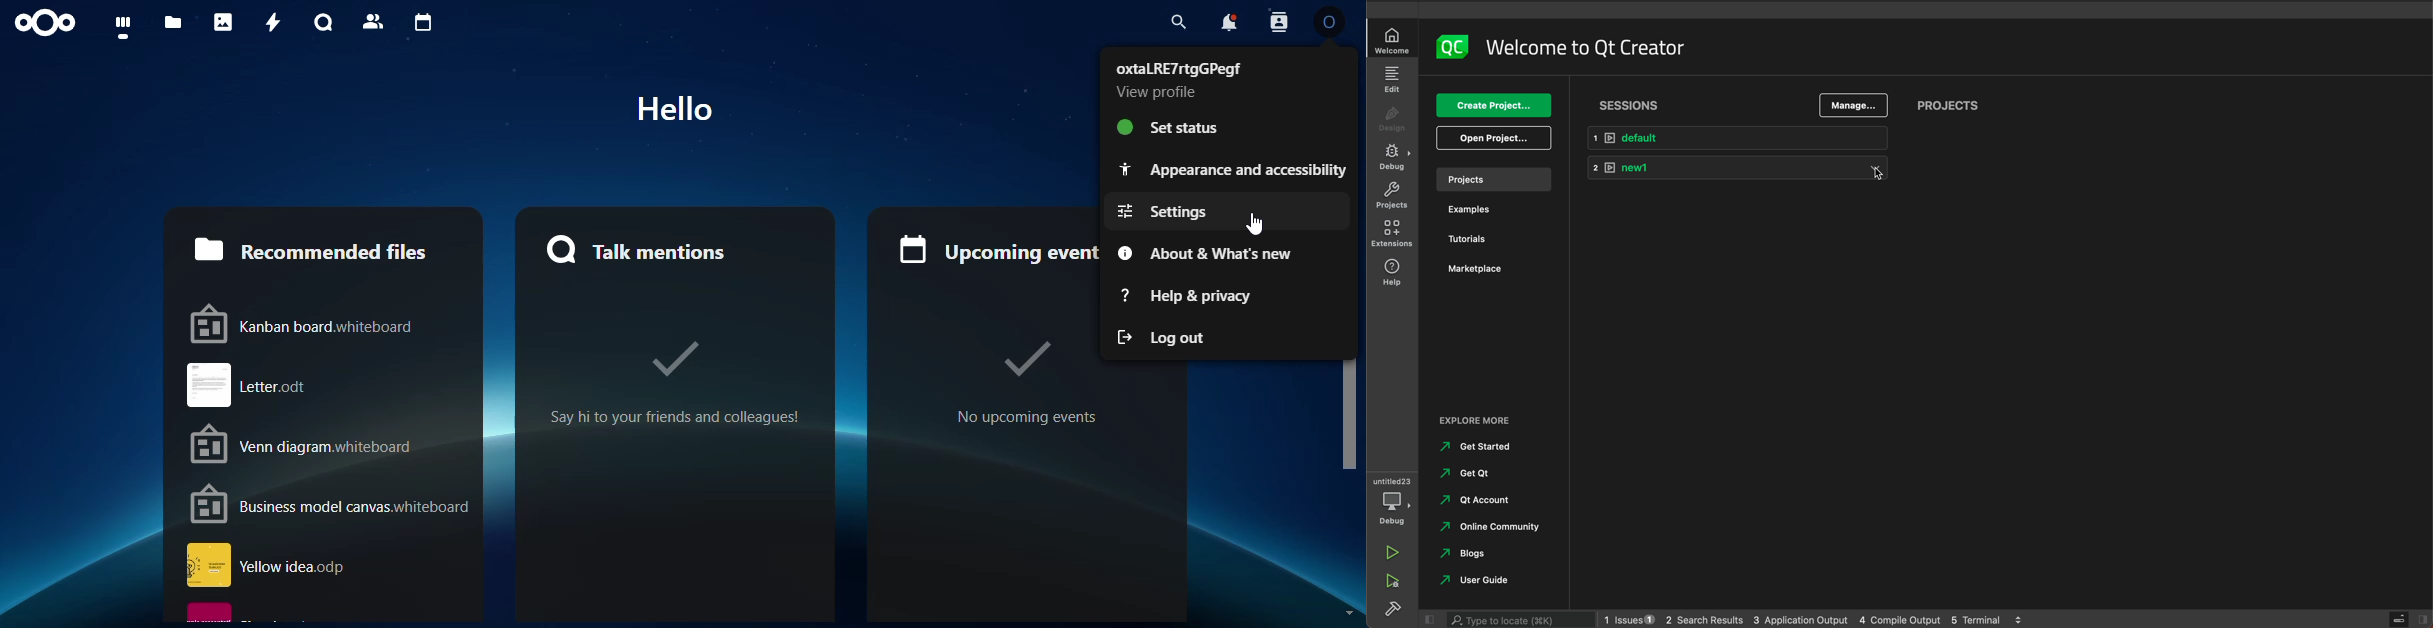  What do you see at coordinates (1349, 613) in the screenshot?
I see `scroll down` at bounding box center [1349, 613].